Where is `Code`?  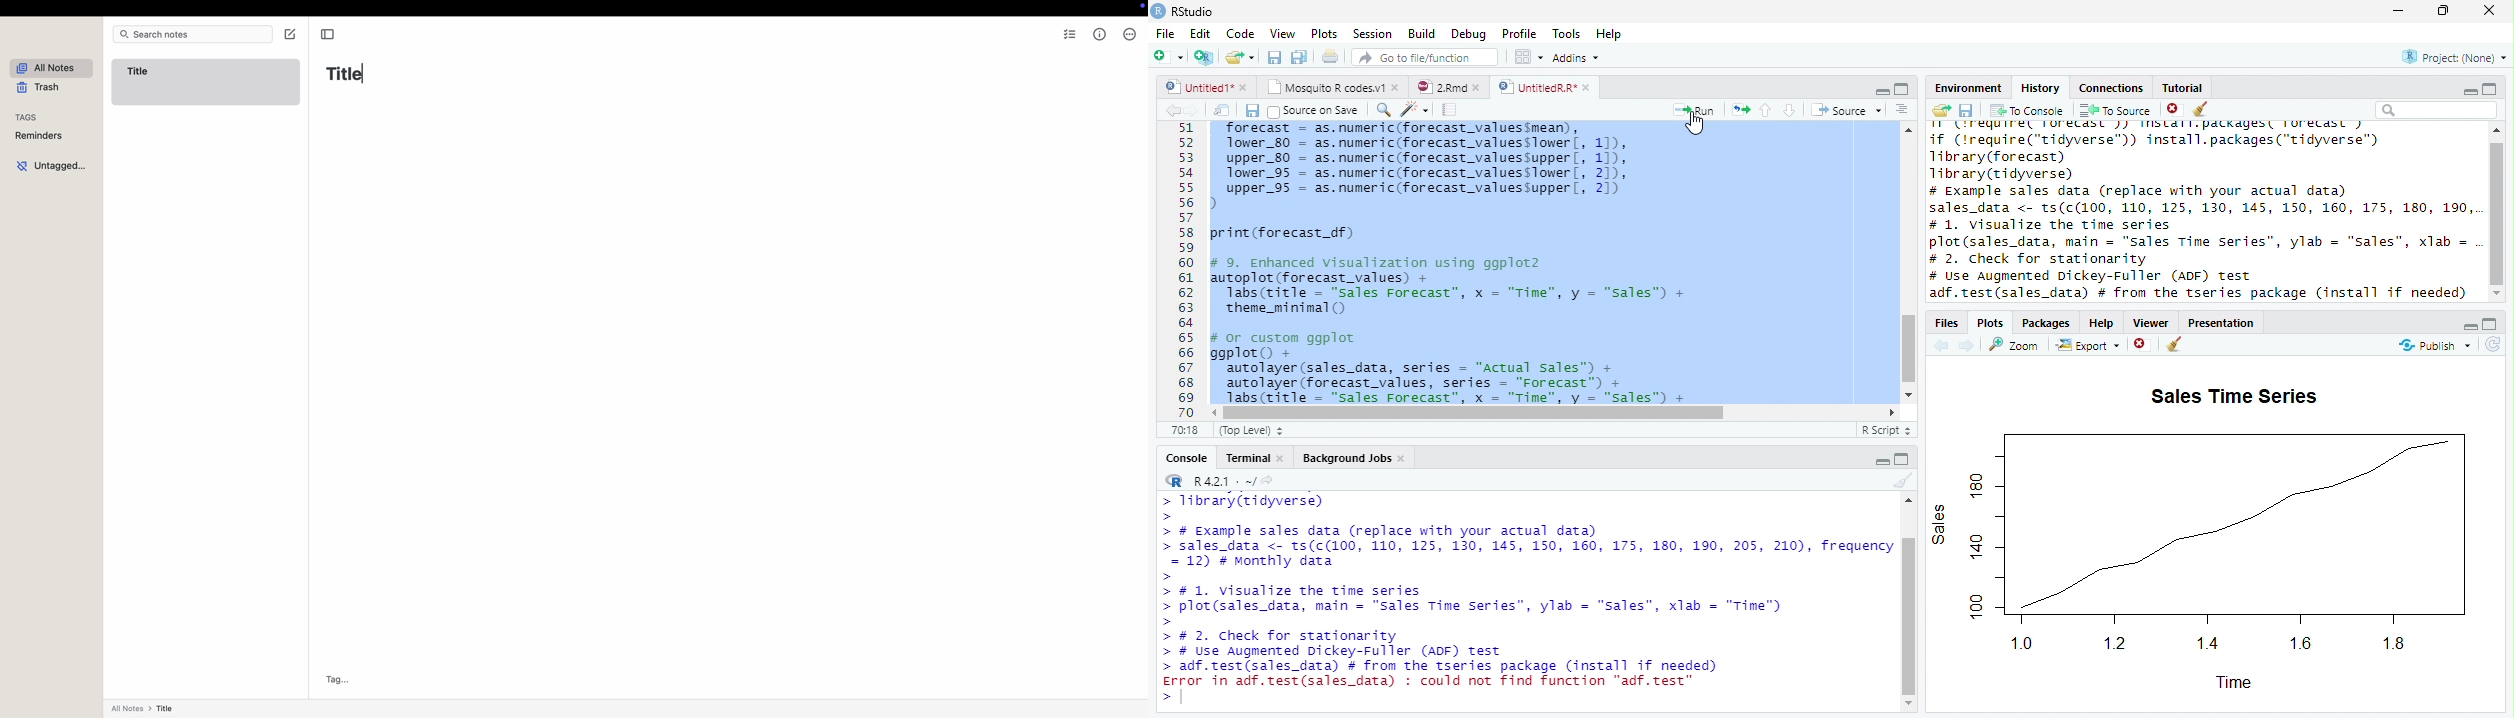 Code is located at coordinates (1242, 33).